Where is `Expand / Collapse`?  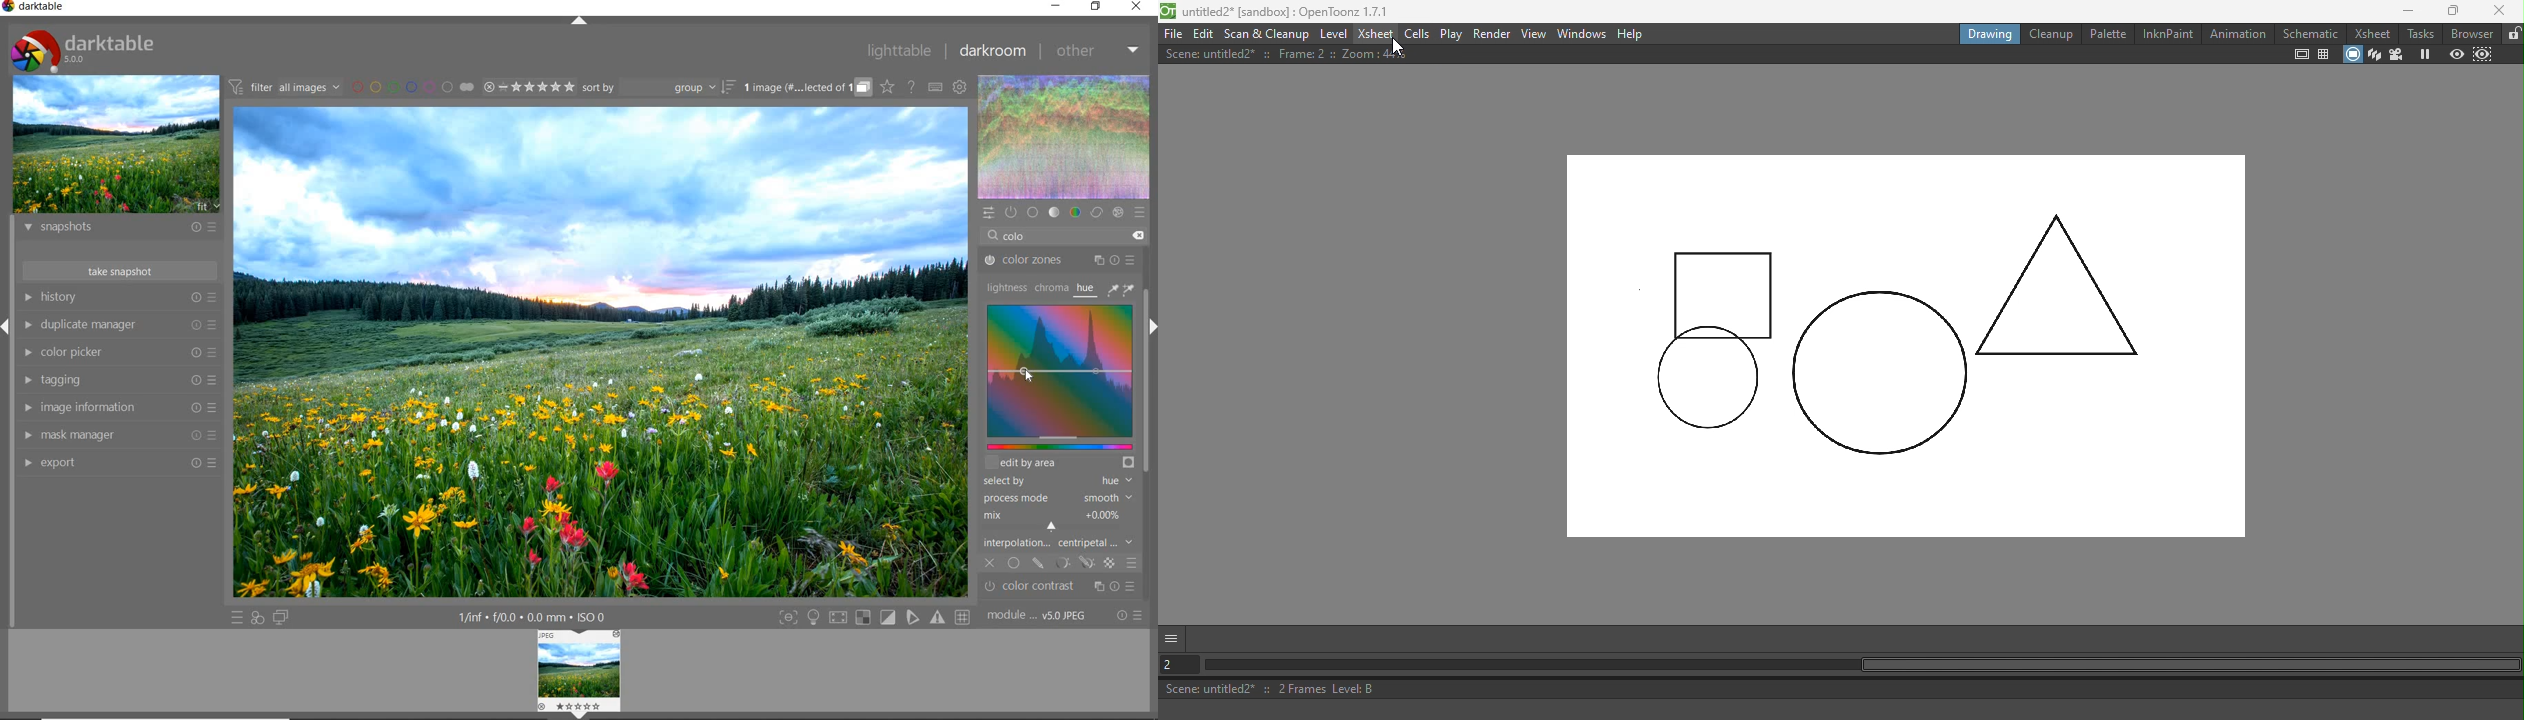
Expand / Collapse is located at coordinates (7, 326).